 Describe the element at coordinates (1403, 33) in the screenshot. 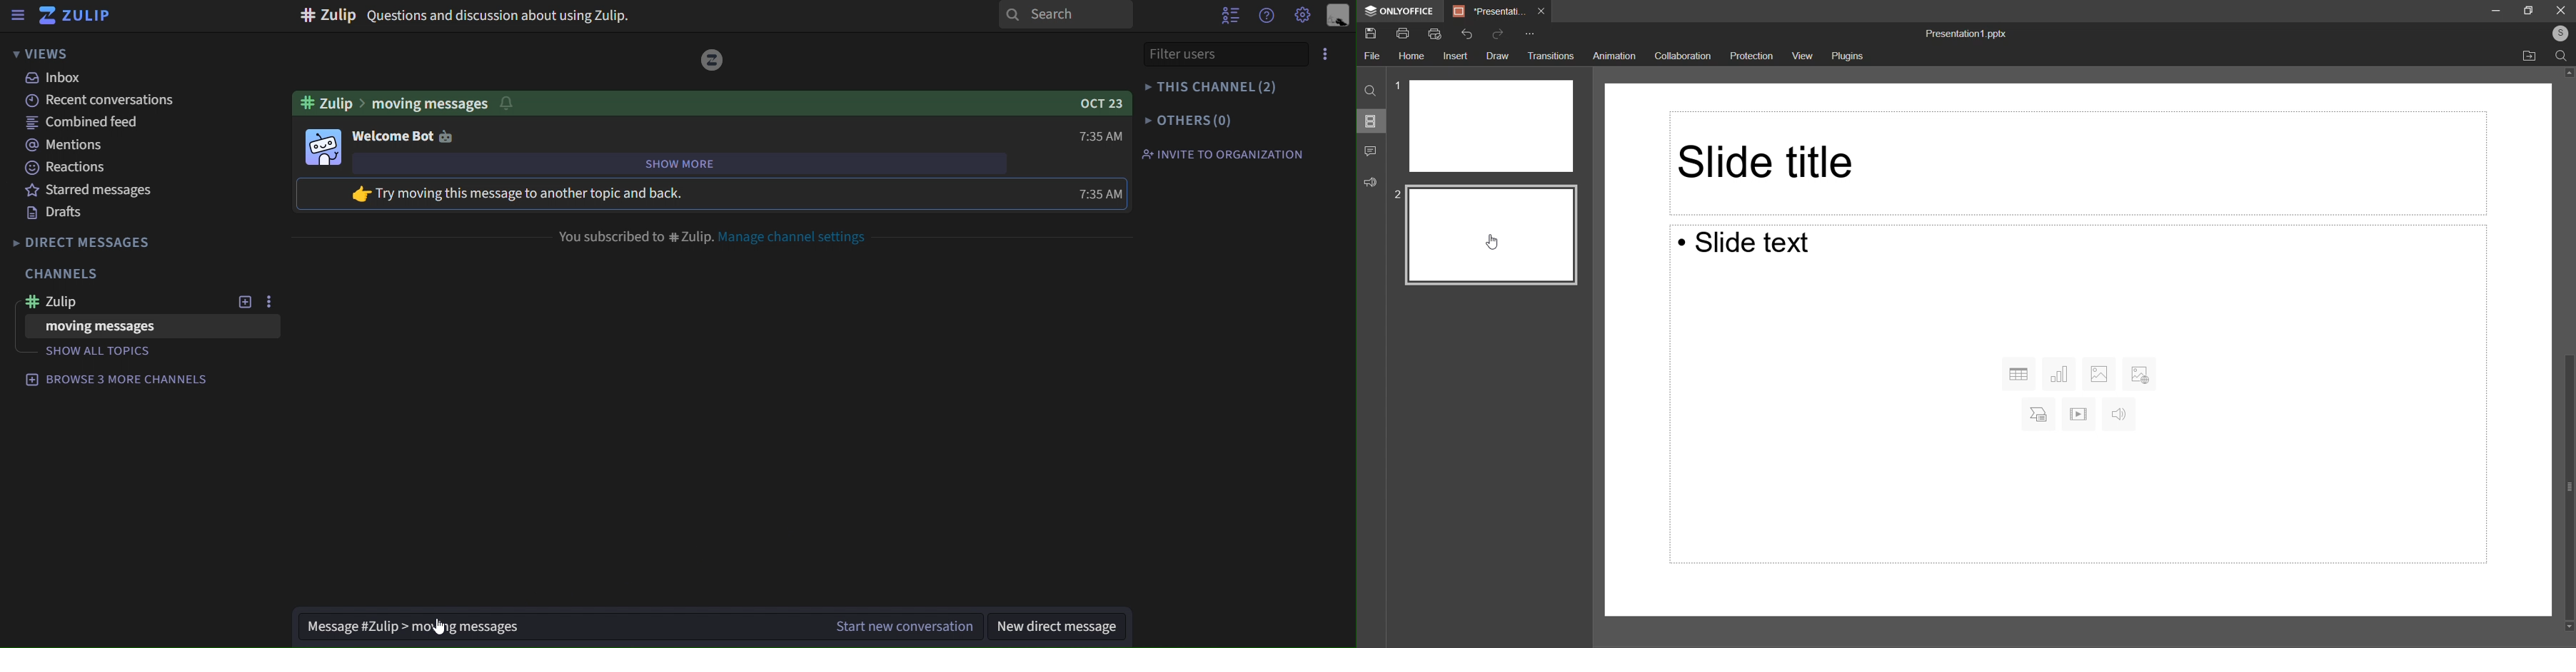

I see `Print` at that location.